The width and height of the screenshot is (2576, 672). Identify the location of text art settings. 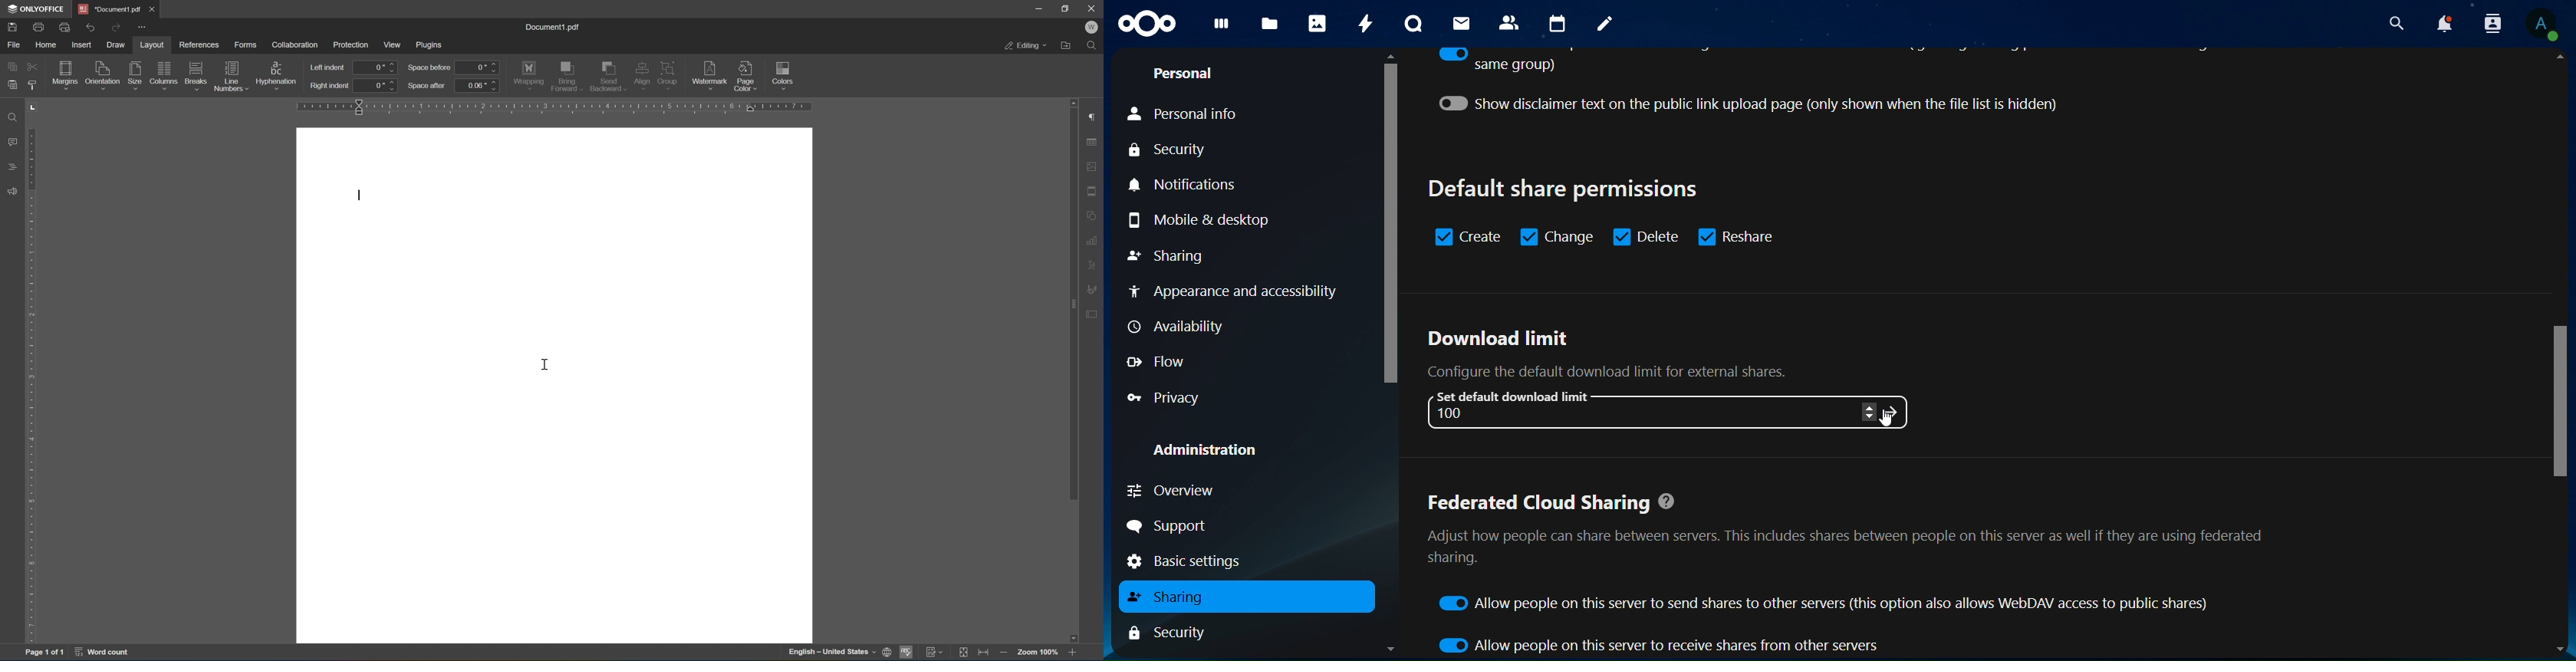
(1094, 264).